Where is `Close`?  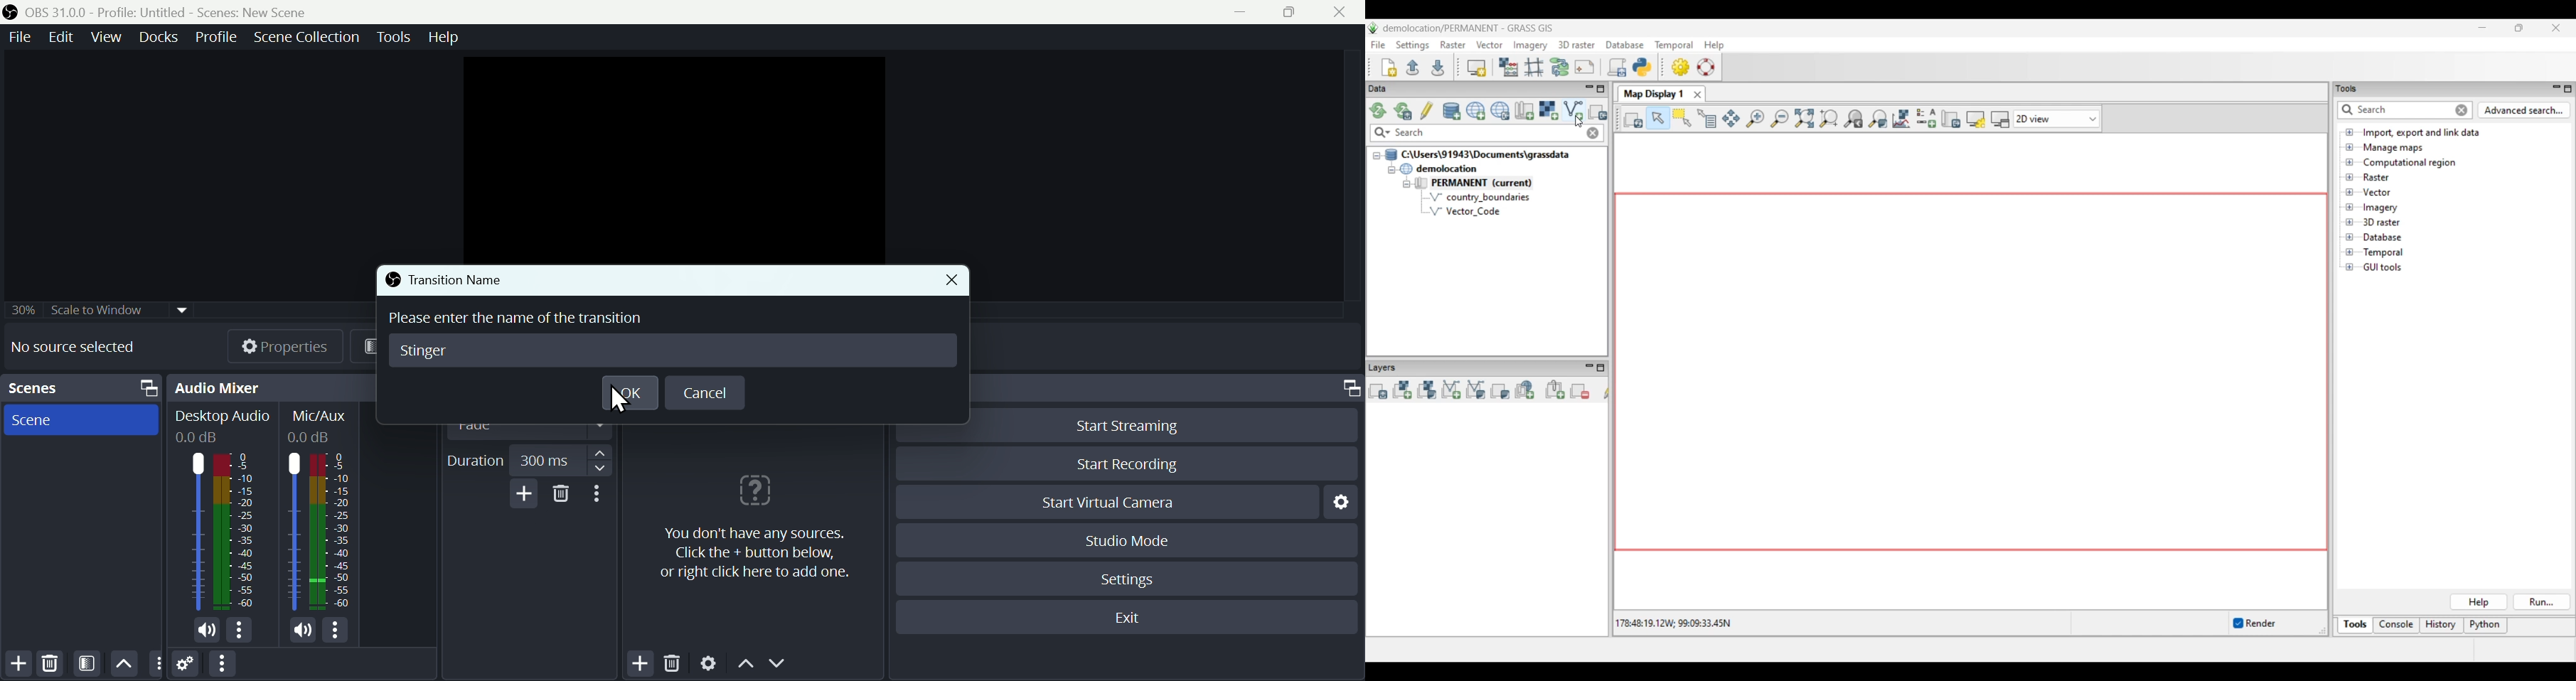 Close is located at coordinates (1345, 11).